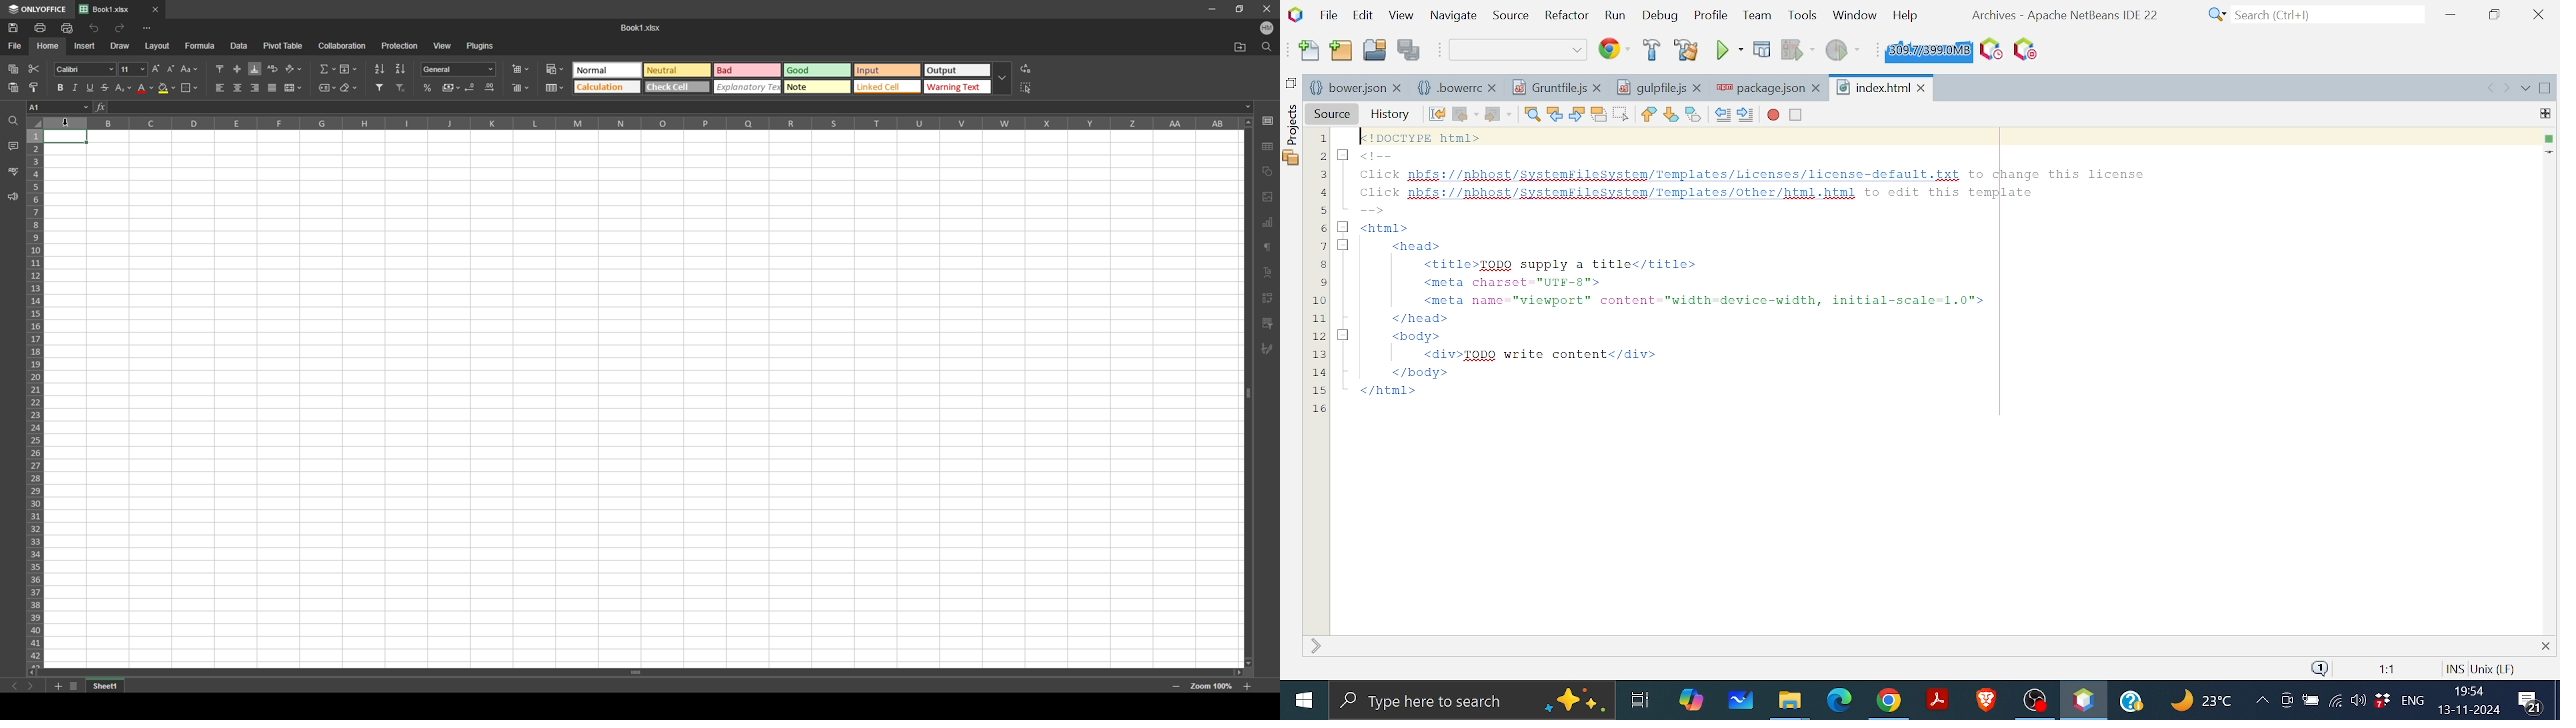 This screenshot has height=728, width=2576. Describe the element at coordinates (157, 46) in the screenshot. I see `layout` at that location.